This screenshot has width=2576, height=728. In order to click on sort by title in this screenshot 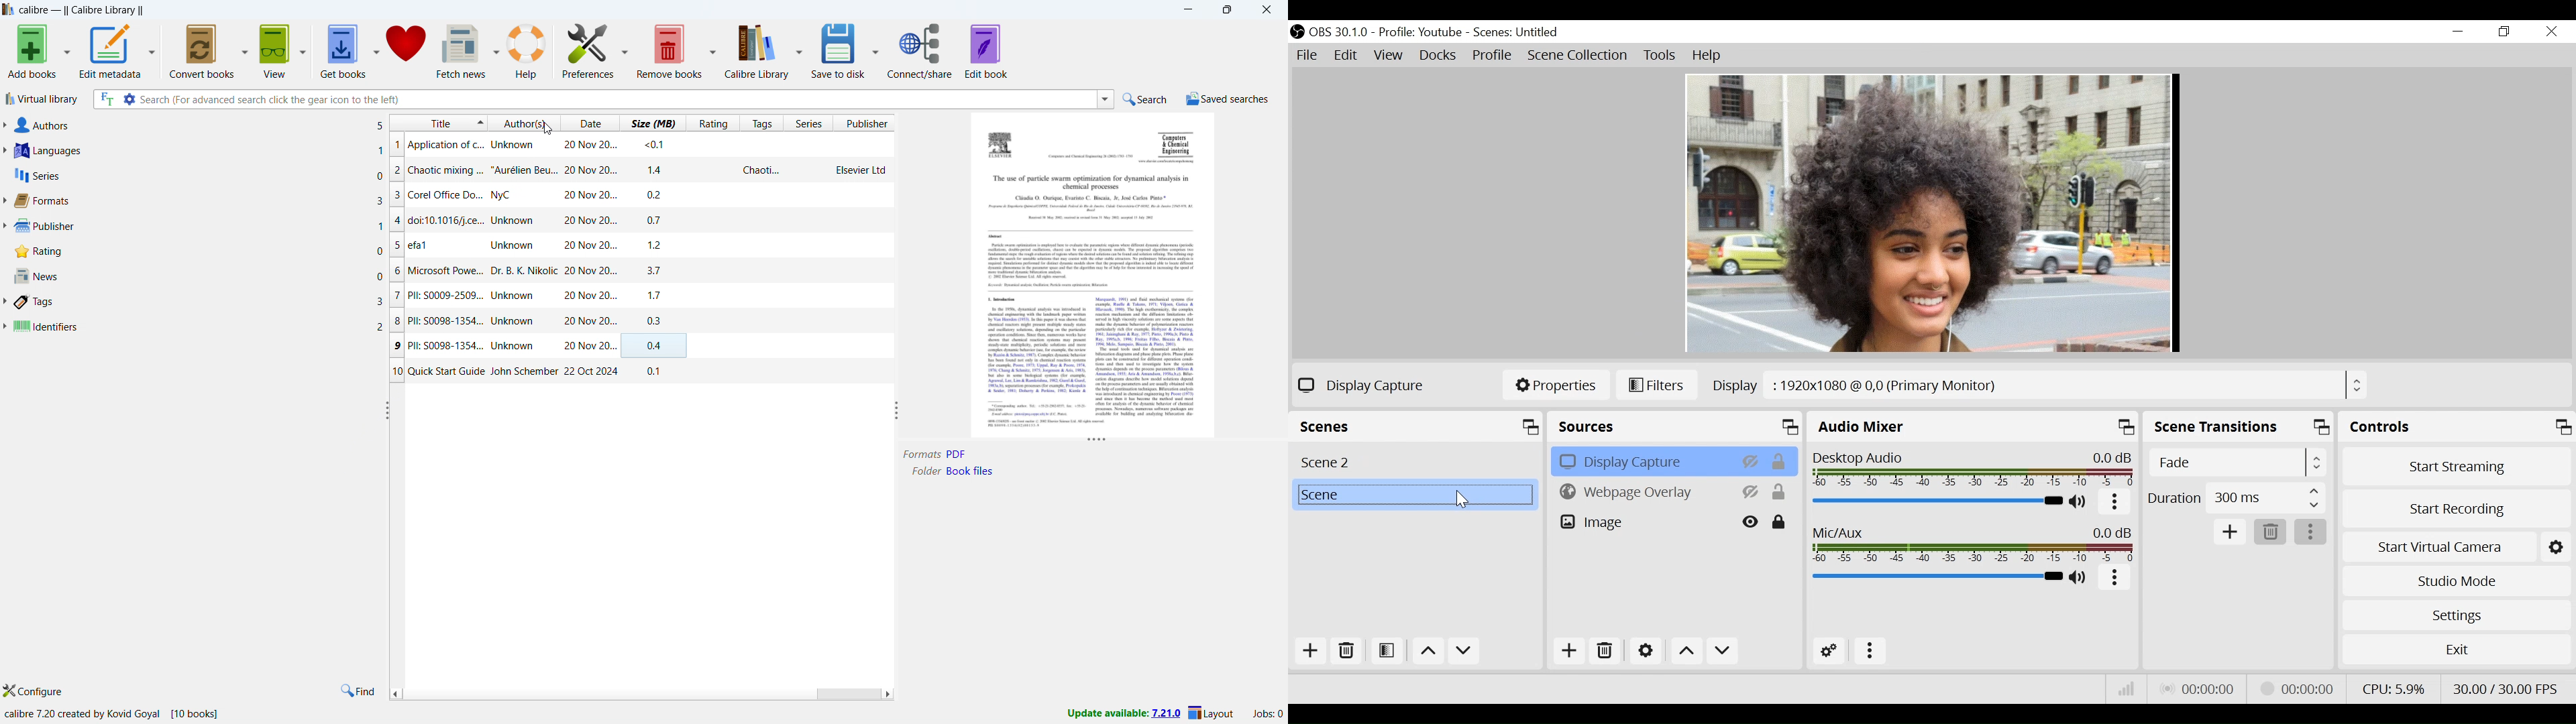, I will do `click(437, 123)`.